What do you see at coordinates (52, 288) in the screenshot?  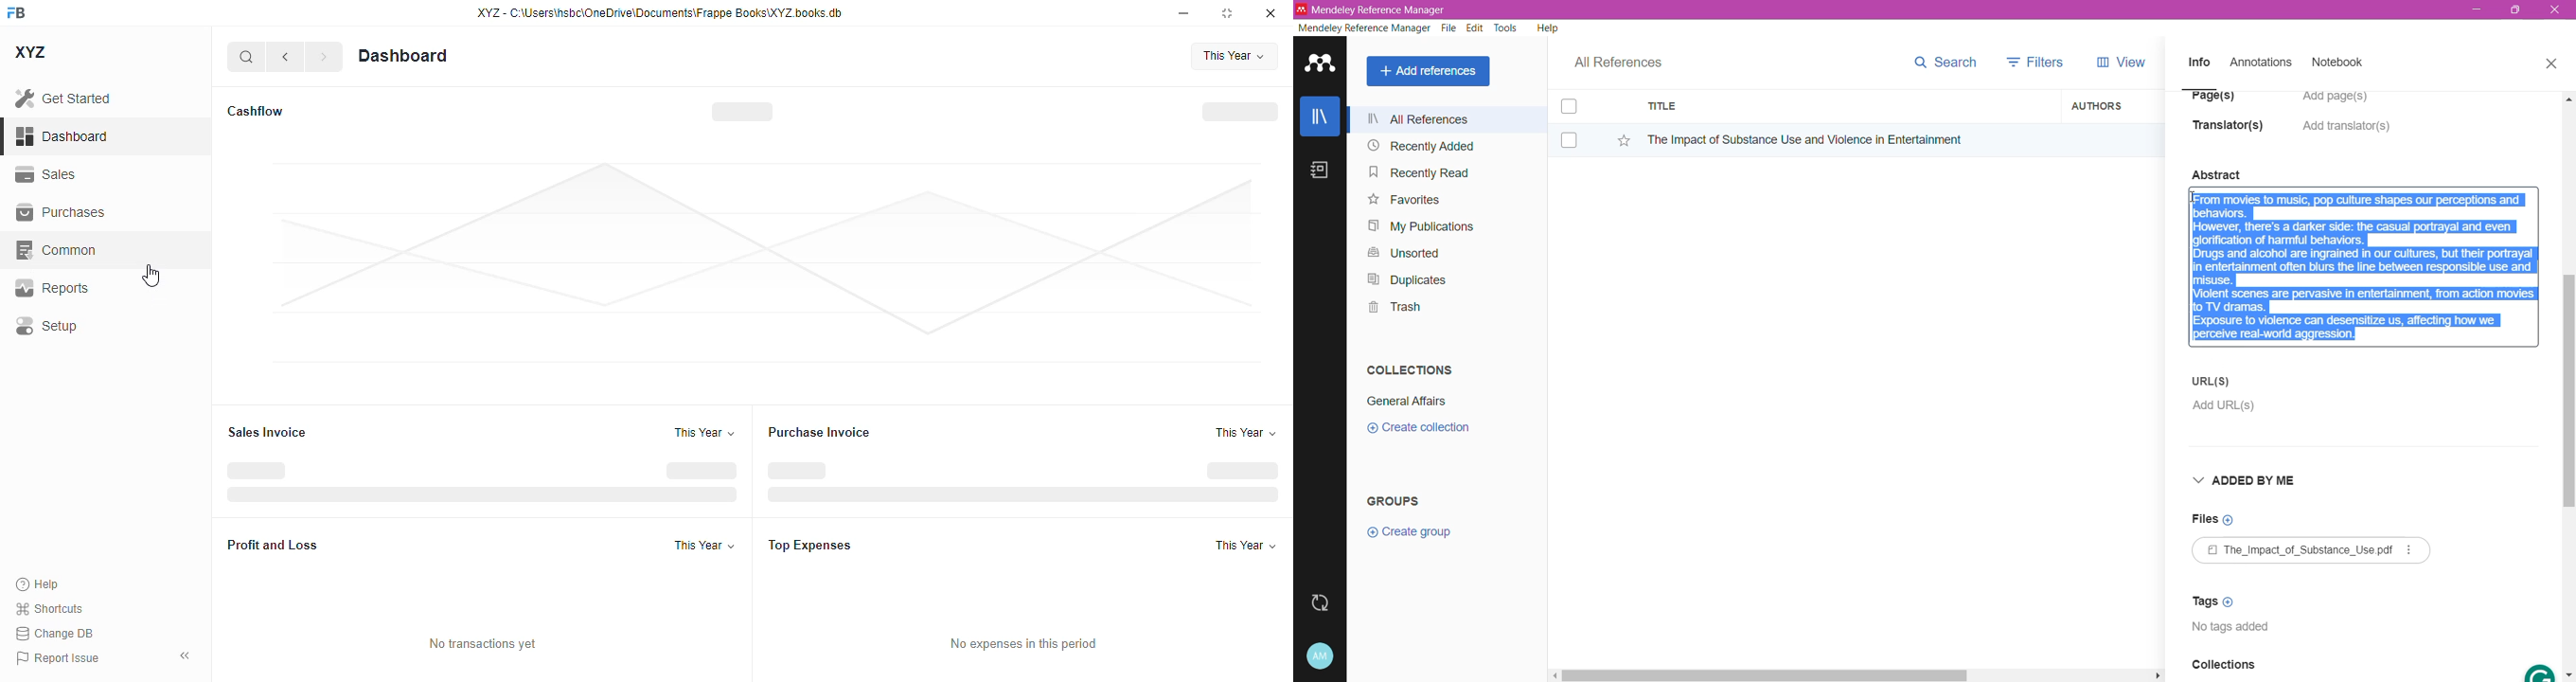 I see `reports` at bounding box center [52, 288].